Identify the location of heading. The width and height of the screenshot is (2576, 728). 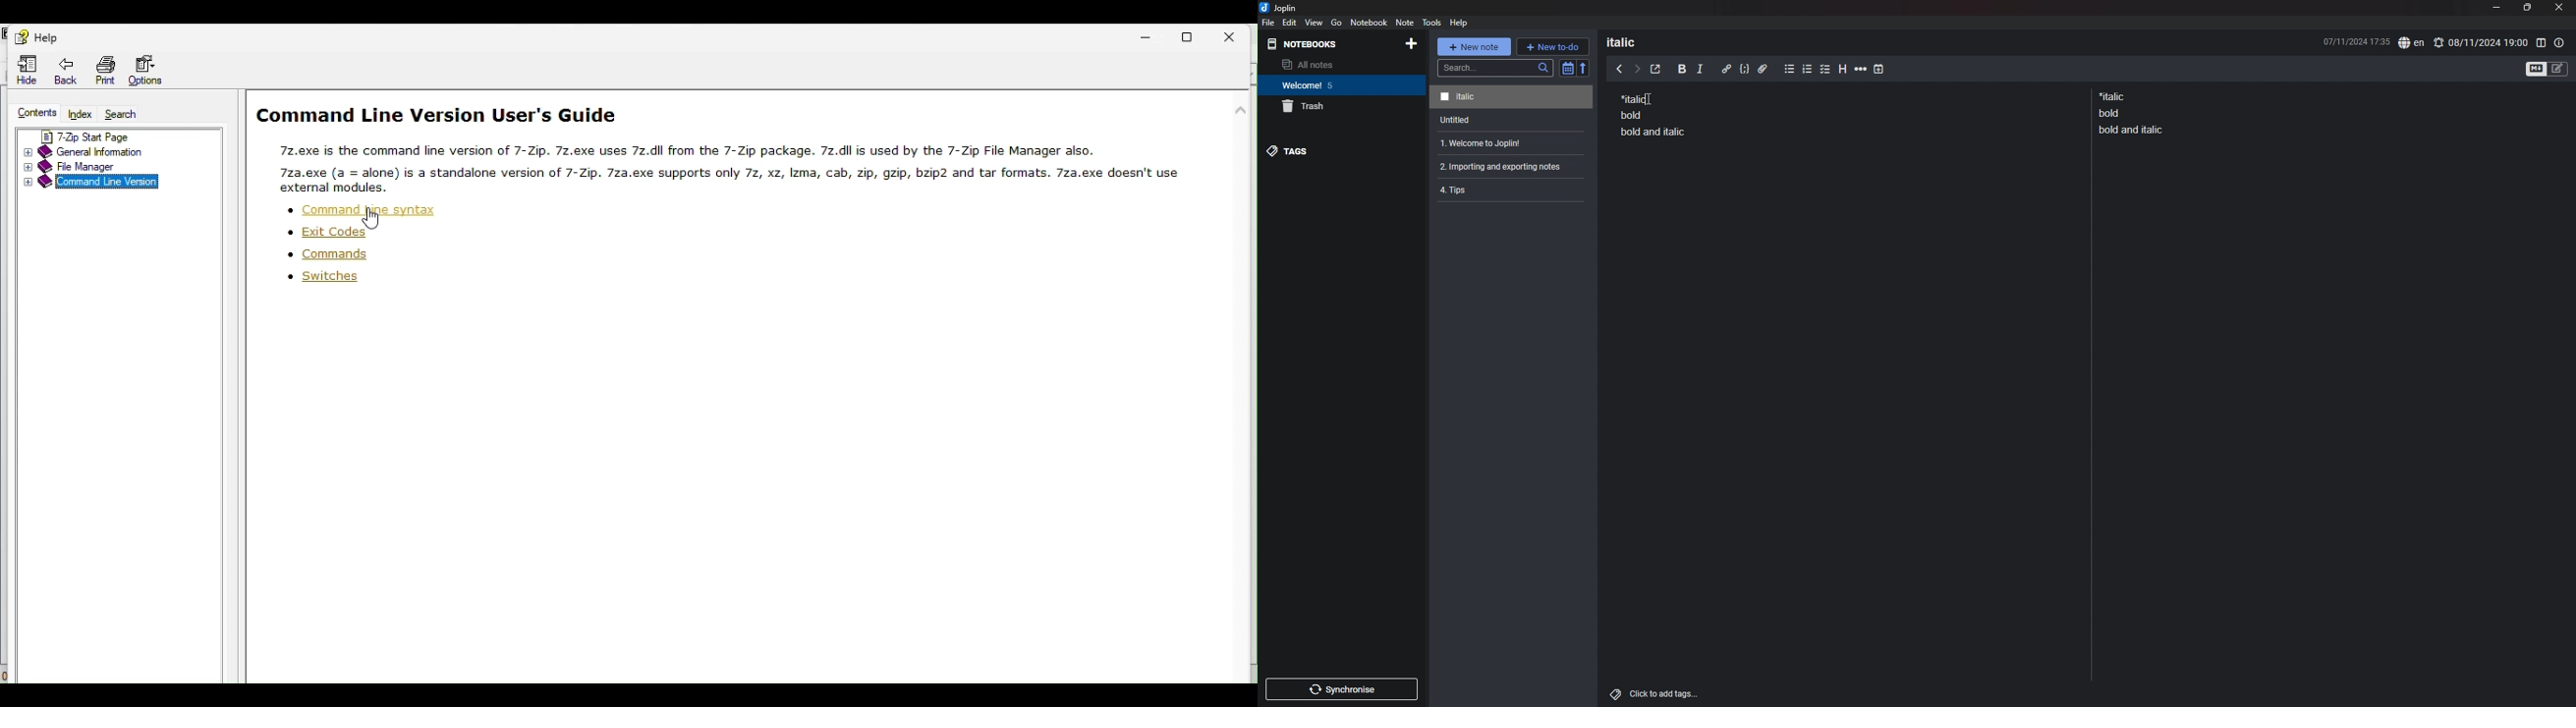
(1844, 69).